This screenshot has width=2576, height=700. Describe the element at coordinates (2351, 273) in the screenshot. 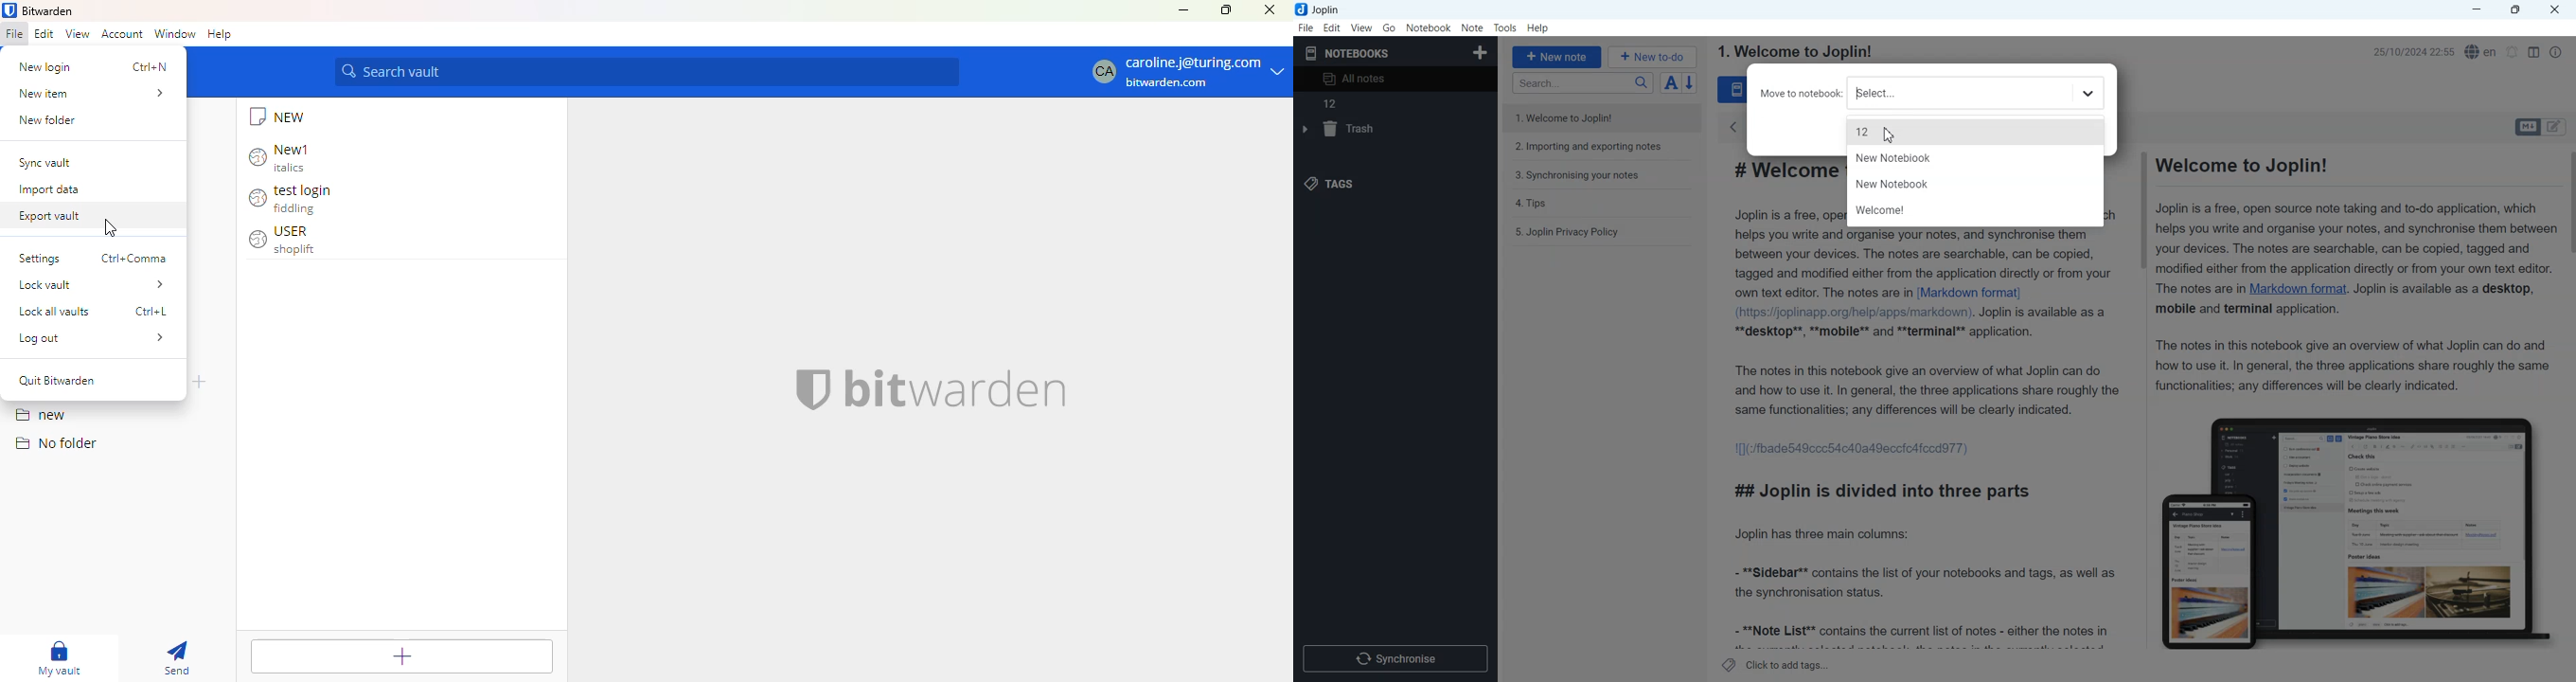

I see `Welcome to Joplin!

Joplin is a free, open source note taking and to-do application, which
helps you write and organise your notes, and synchronise them between
your devices. The notes are searchable, can be copied, tagged and
modified either from the application directly or from your own text editor.
The notes are in Markdown format. Joplin is available as a desktop,
mobile and terminal application.

The notes in this notebook give an overview of what Joplin can do and
how to use it. In general, the three applications share roughly the same
functionalities; any differences will be clearly indicated.` at that location.